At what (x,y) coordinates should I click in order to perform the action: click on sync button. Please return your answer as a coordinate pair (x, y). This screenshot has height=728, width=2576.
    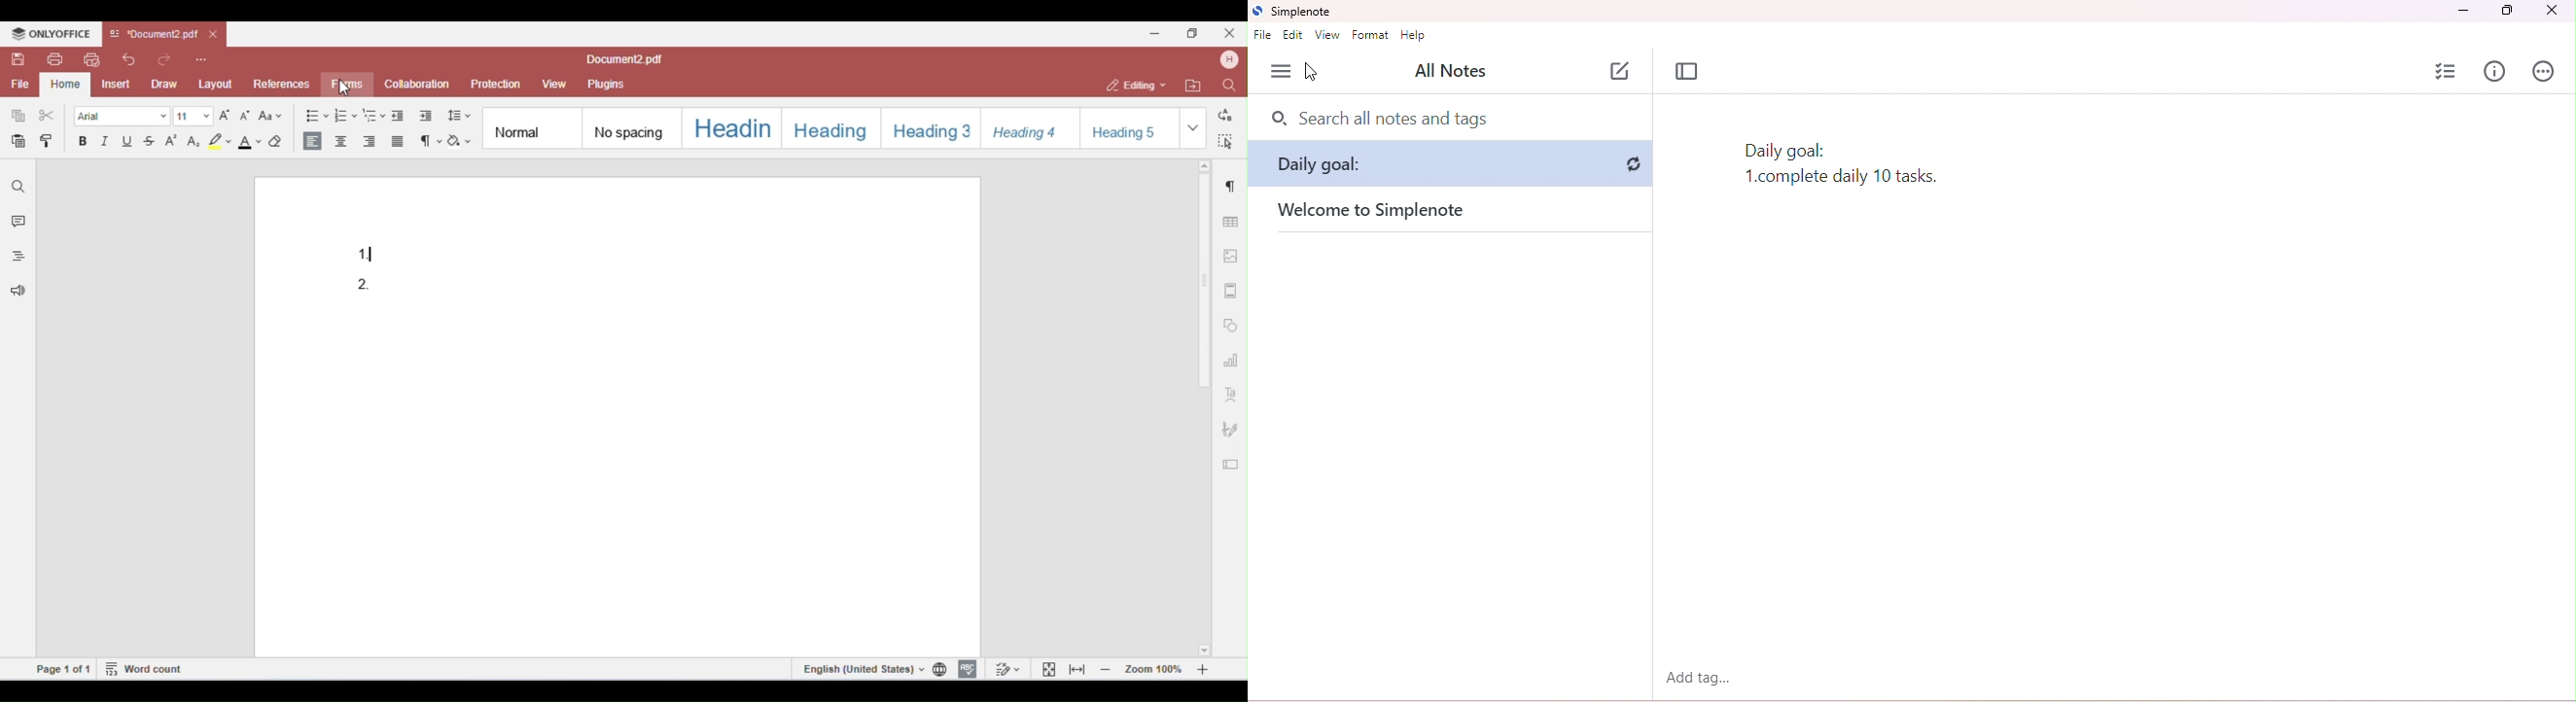
    Looking at the image, I should click on (1633, 165).